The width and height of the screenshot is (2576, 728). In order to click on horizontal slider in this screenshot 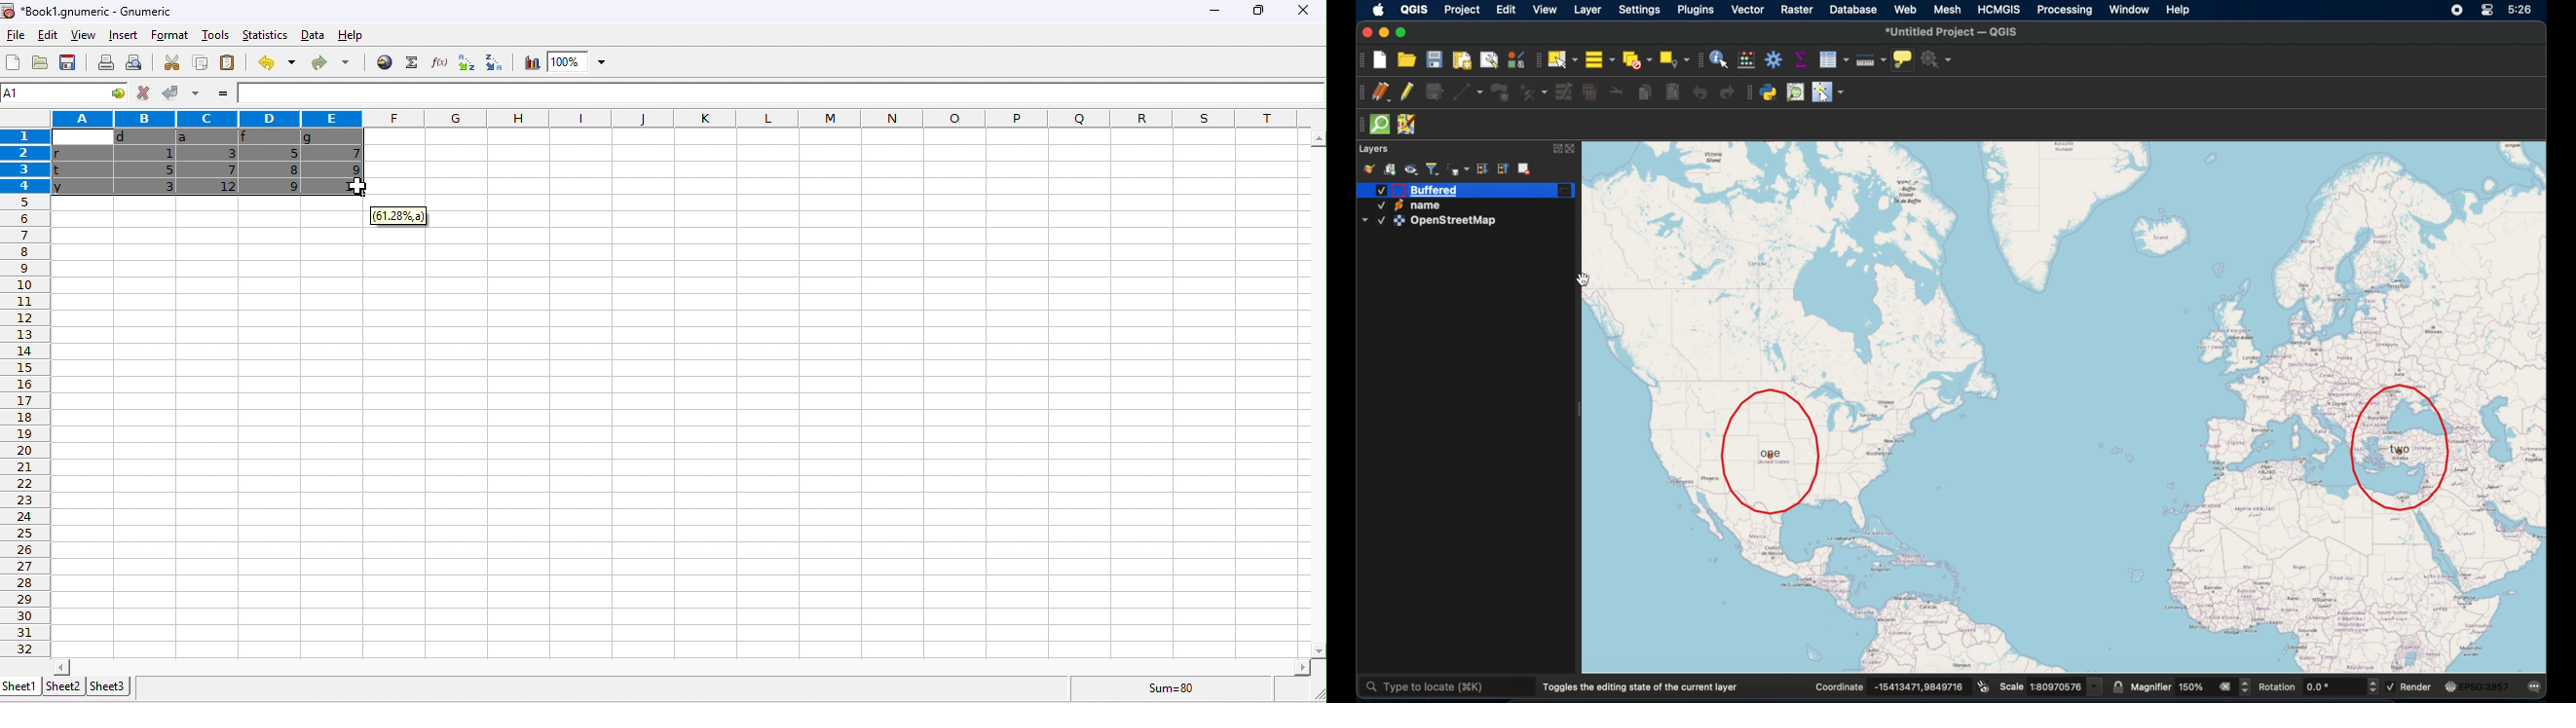, I will do `click(680, 666)`.